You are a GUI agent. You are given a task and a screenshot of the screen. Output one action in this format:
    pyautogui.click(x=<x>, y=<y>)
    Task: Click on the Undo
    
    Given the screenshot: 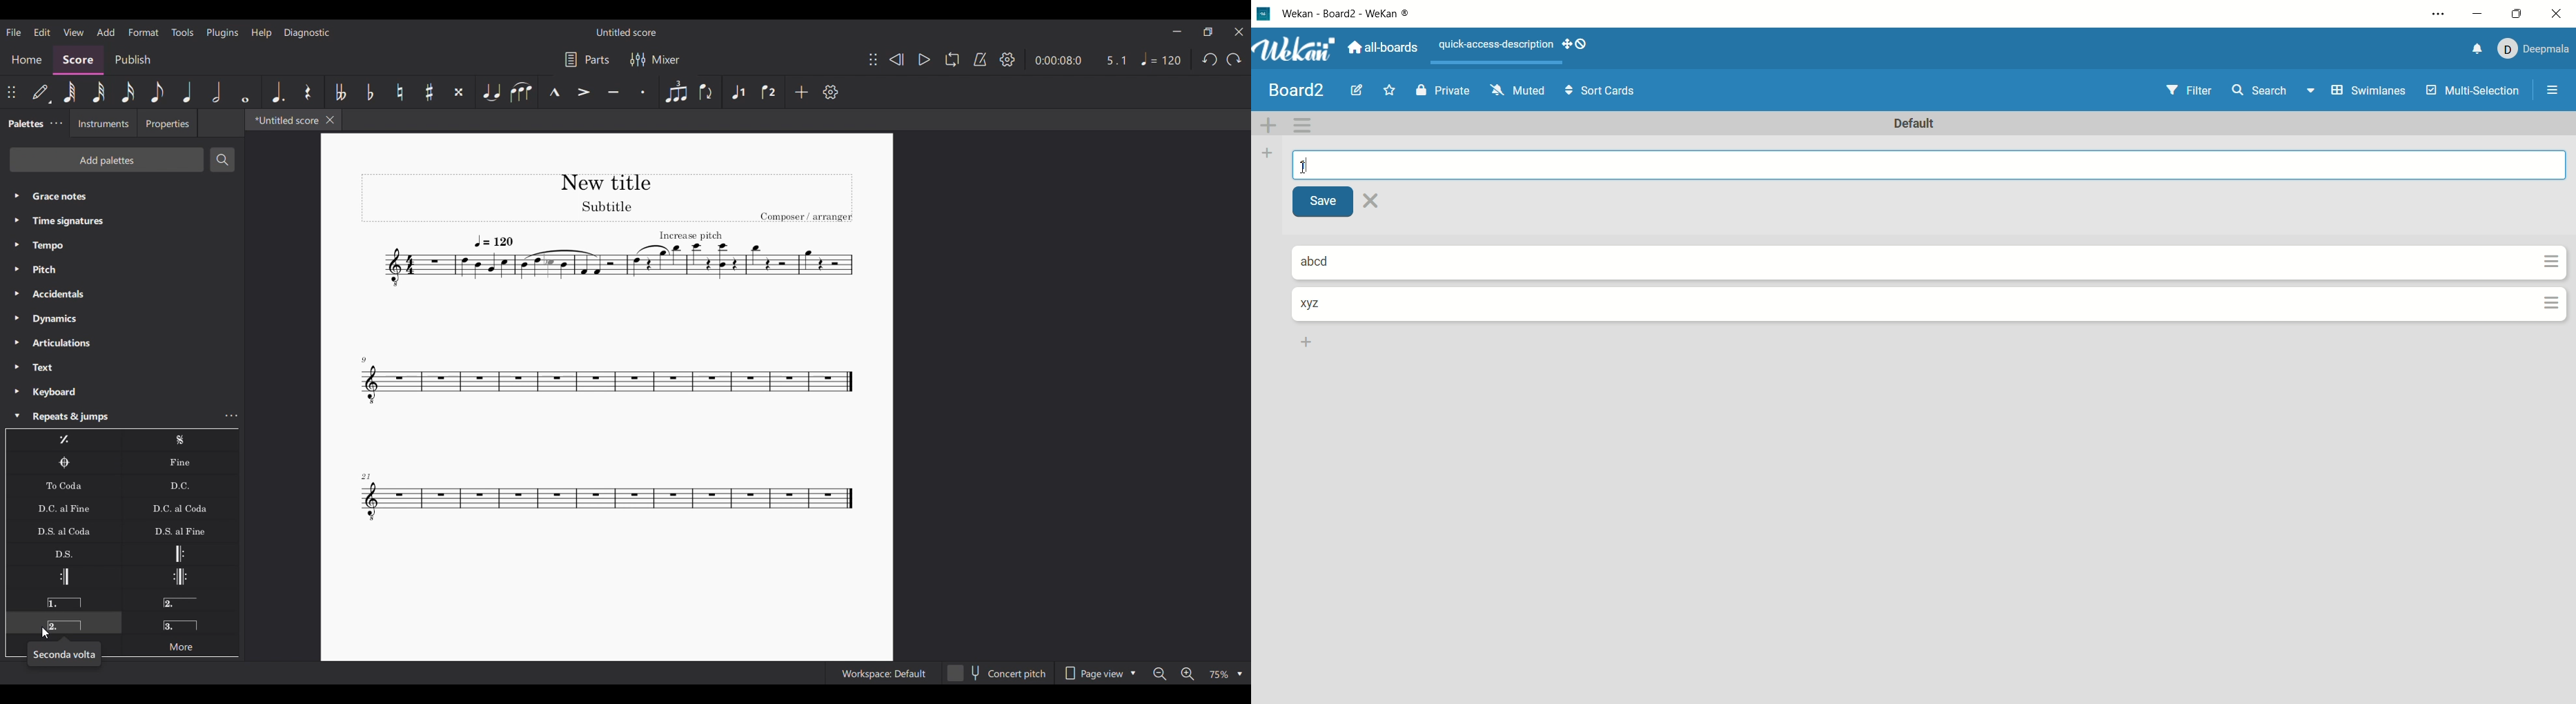 What is the action you would take?
    pyautogui.click(x=1211, y=59)
    